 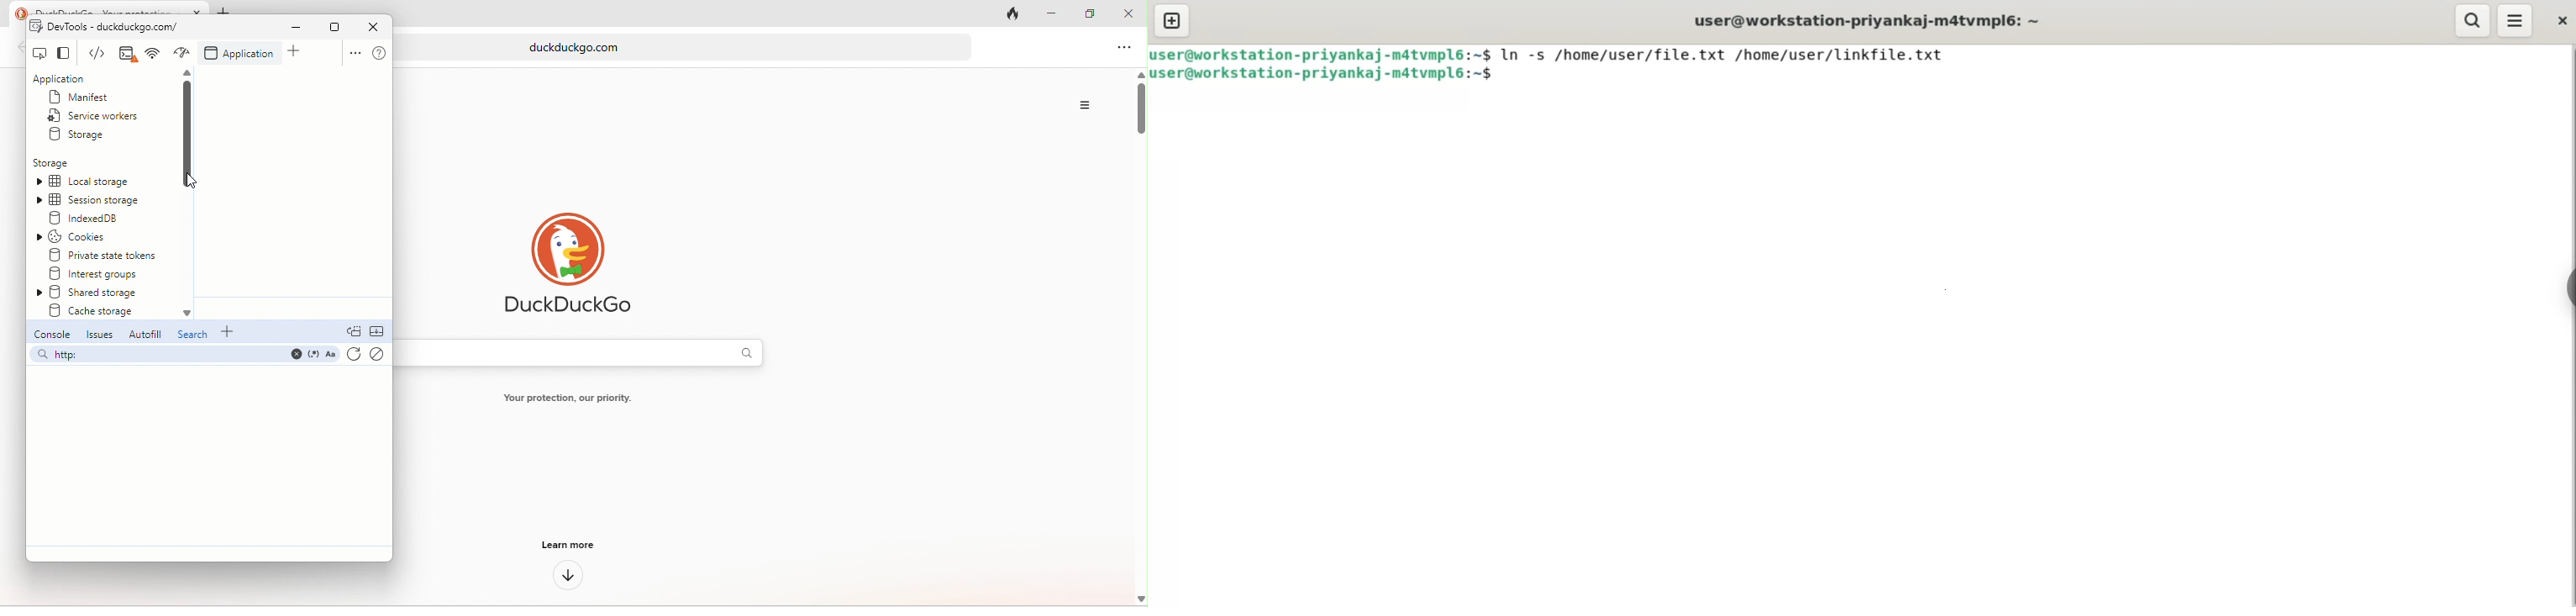 I want to click on vertical scroll bar, so click(x=187, y=129).